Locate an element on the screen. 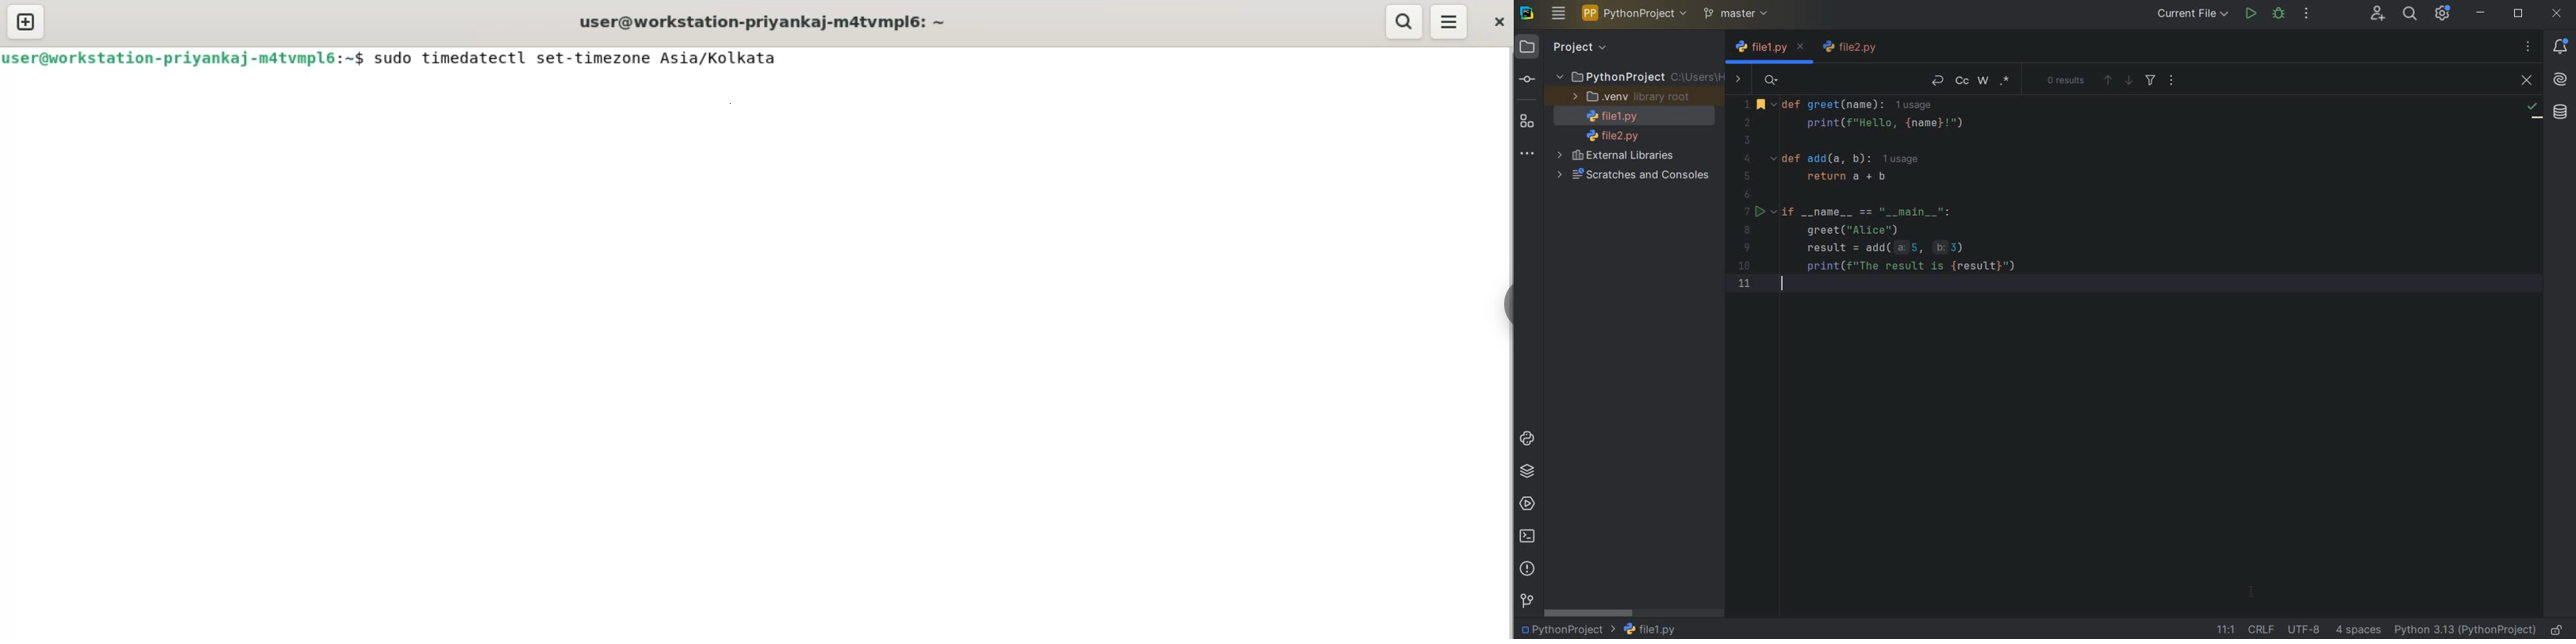 Image resolution: width=2576 pixels, height=644 pixels. INDENT is located at coordinates (2358, 631).